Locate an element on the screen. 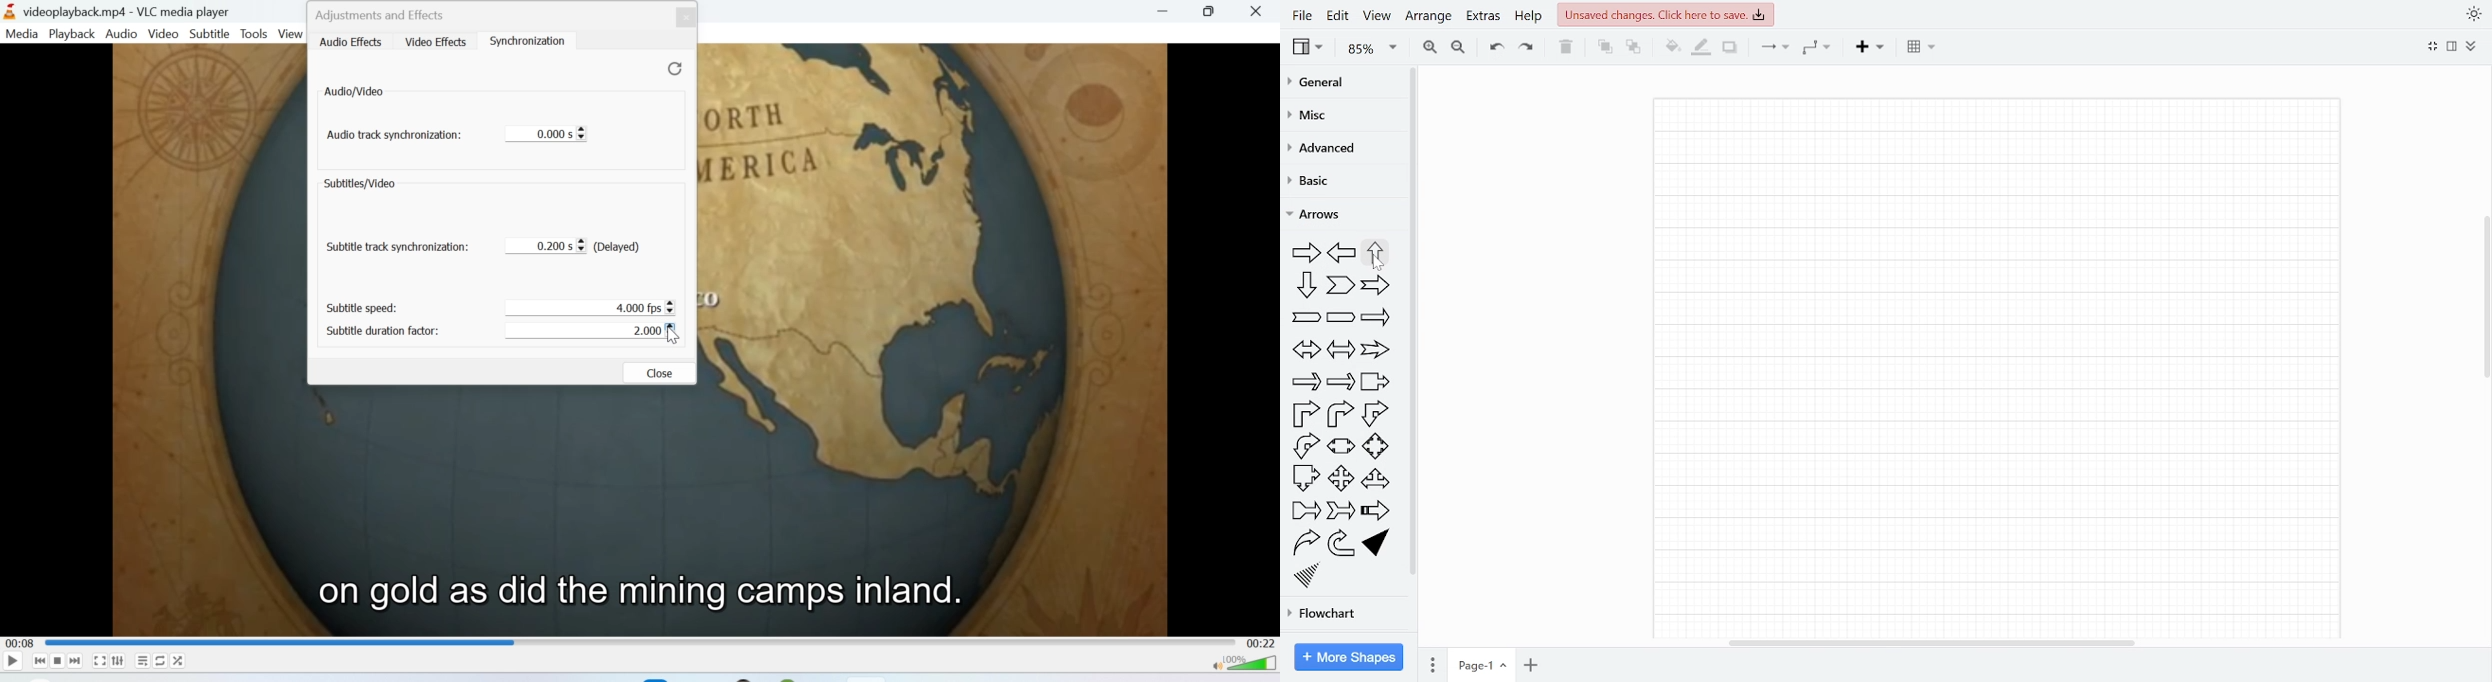 The width and height of the screenshot is (2492, 700). Zoom out is located at coordinates (1458, 47).